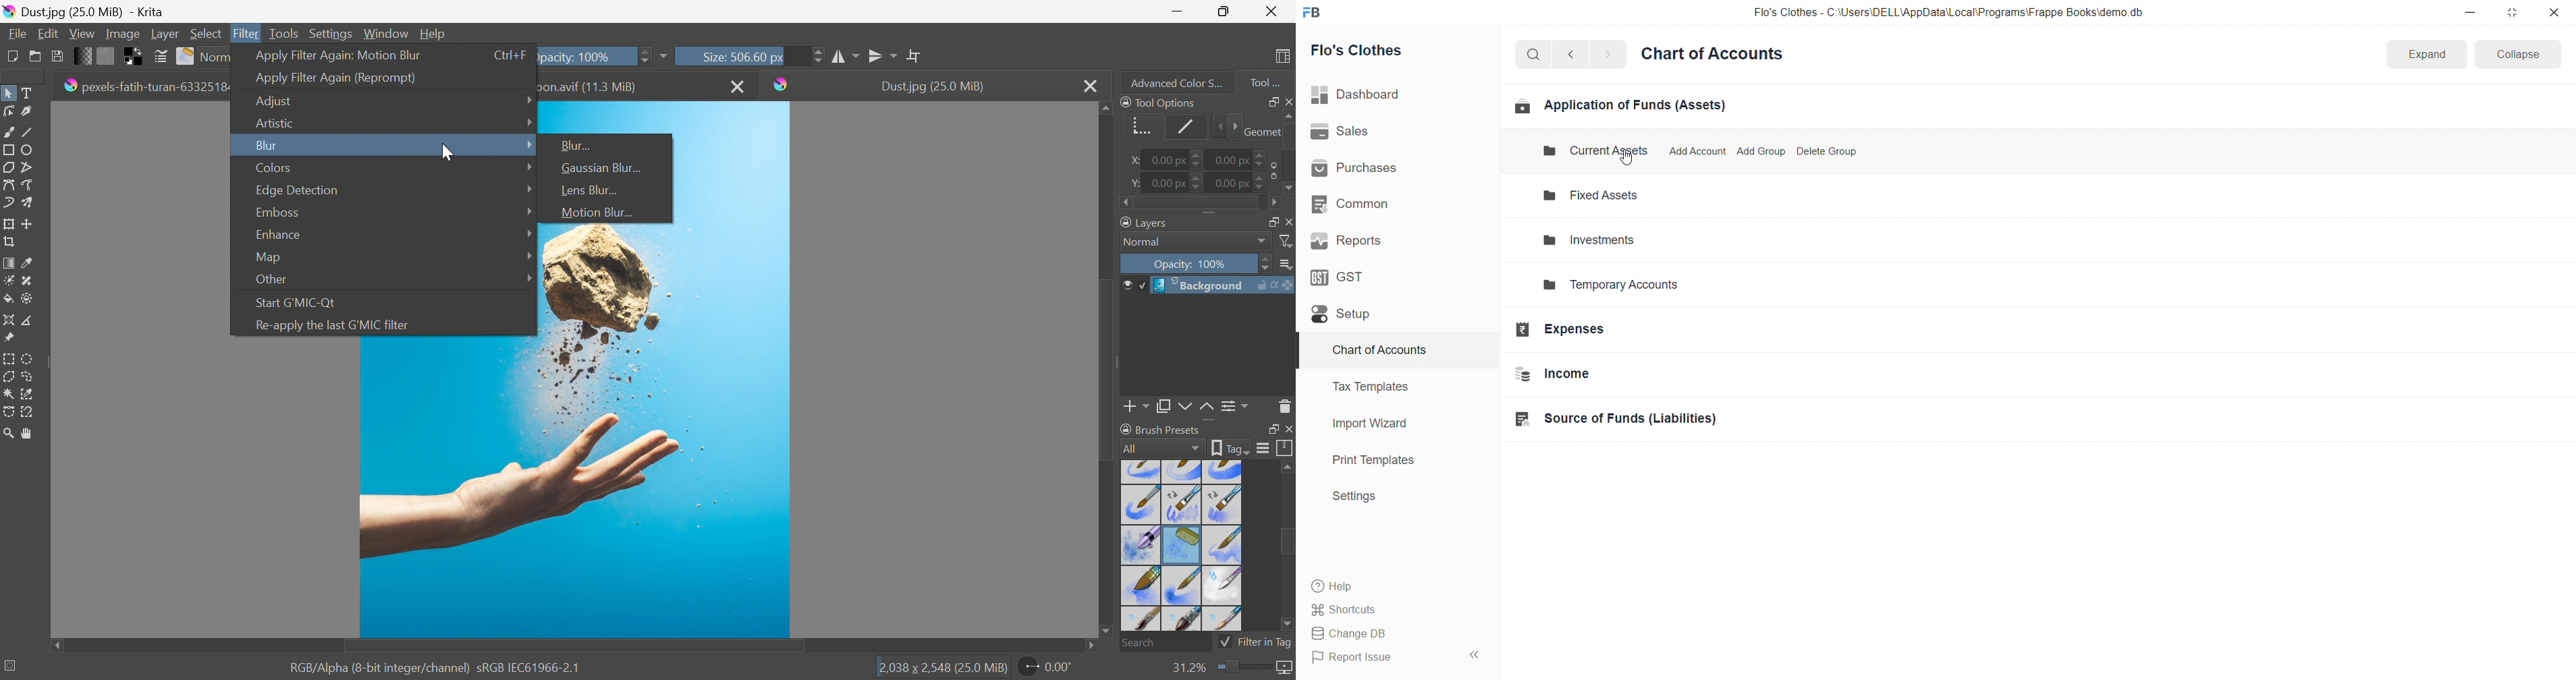  I want to click on Flo's Clothes - C:\Users\DELL\AppData\Local\Programs\Frappe Books\demo.db, so click(1949, 13).